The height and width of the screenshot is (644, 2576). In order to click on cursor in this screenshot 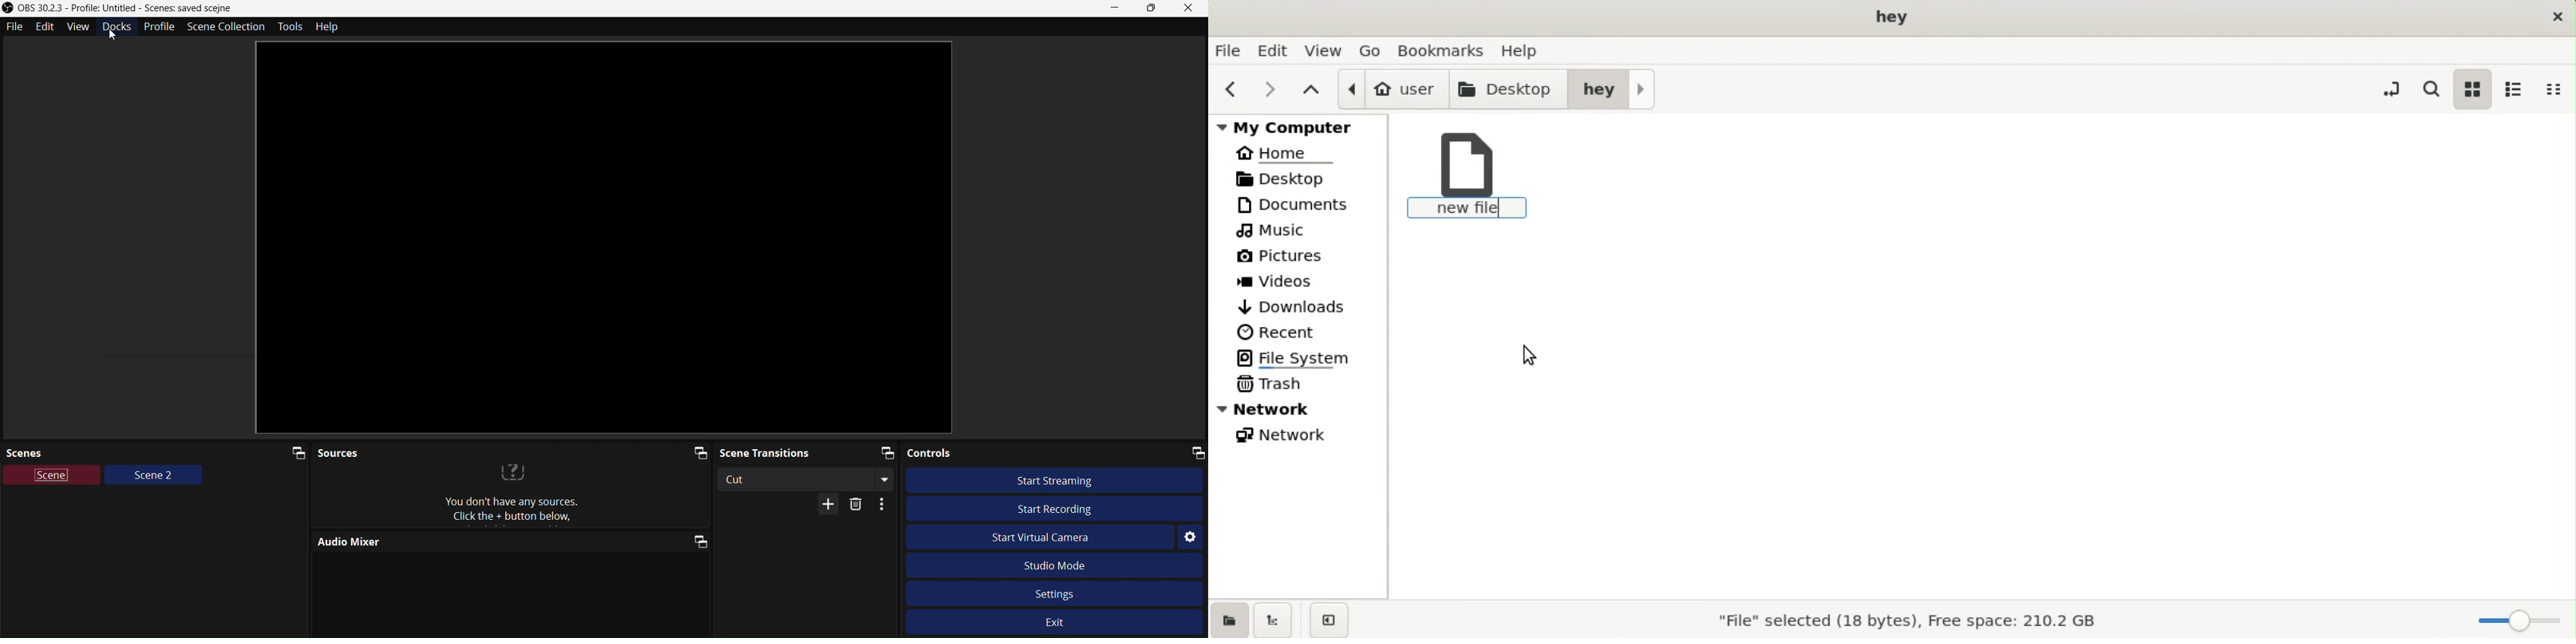, I will do `click(115, 35)`.